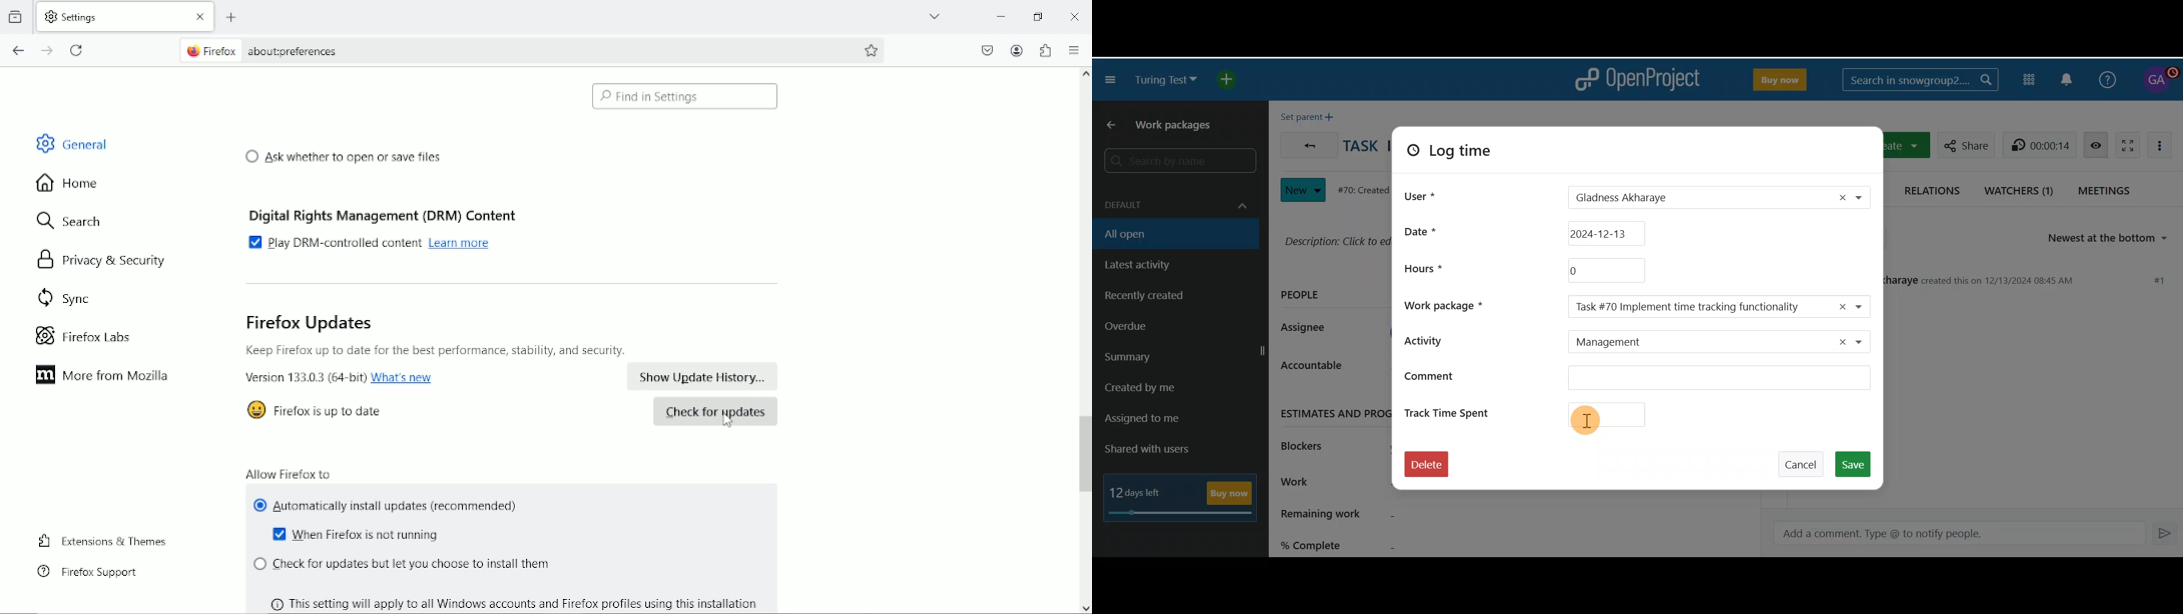 The width and height of the screenshot is (2184, 616). Describe the element at coordinates (522, 601) in the screenshot. I see `This setting will apply to all windows, accounts and firefox profiles using this installation.` at that location.